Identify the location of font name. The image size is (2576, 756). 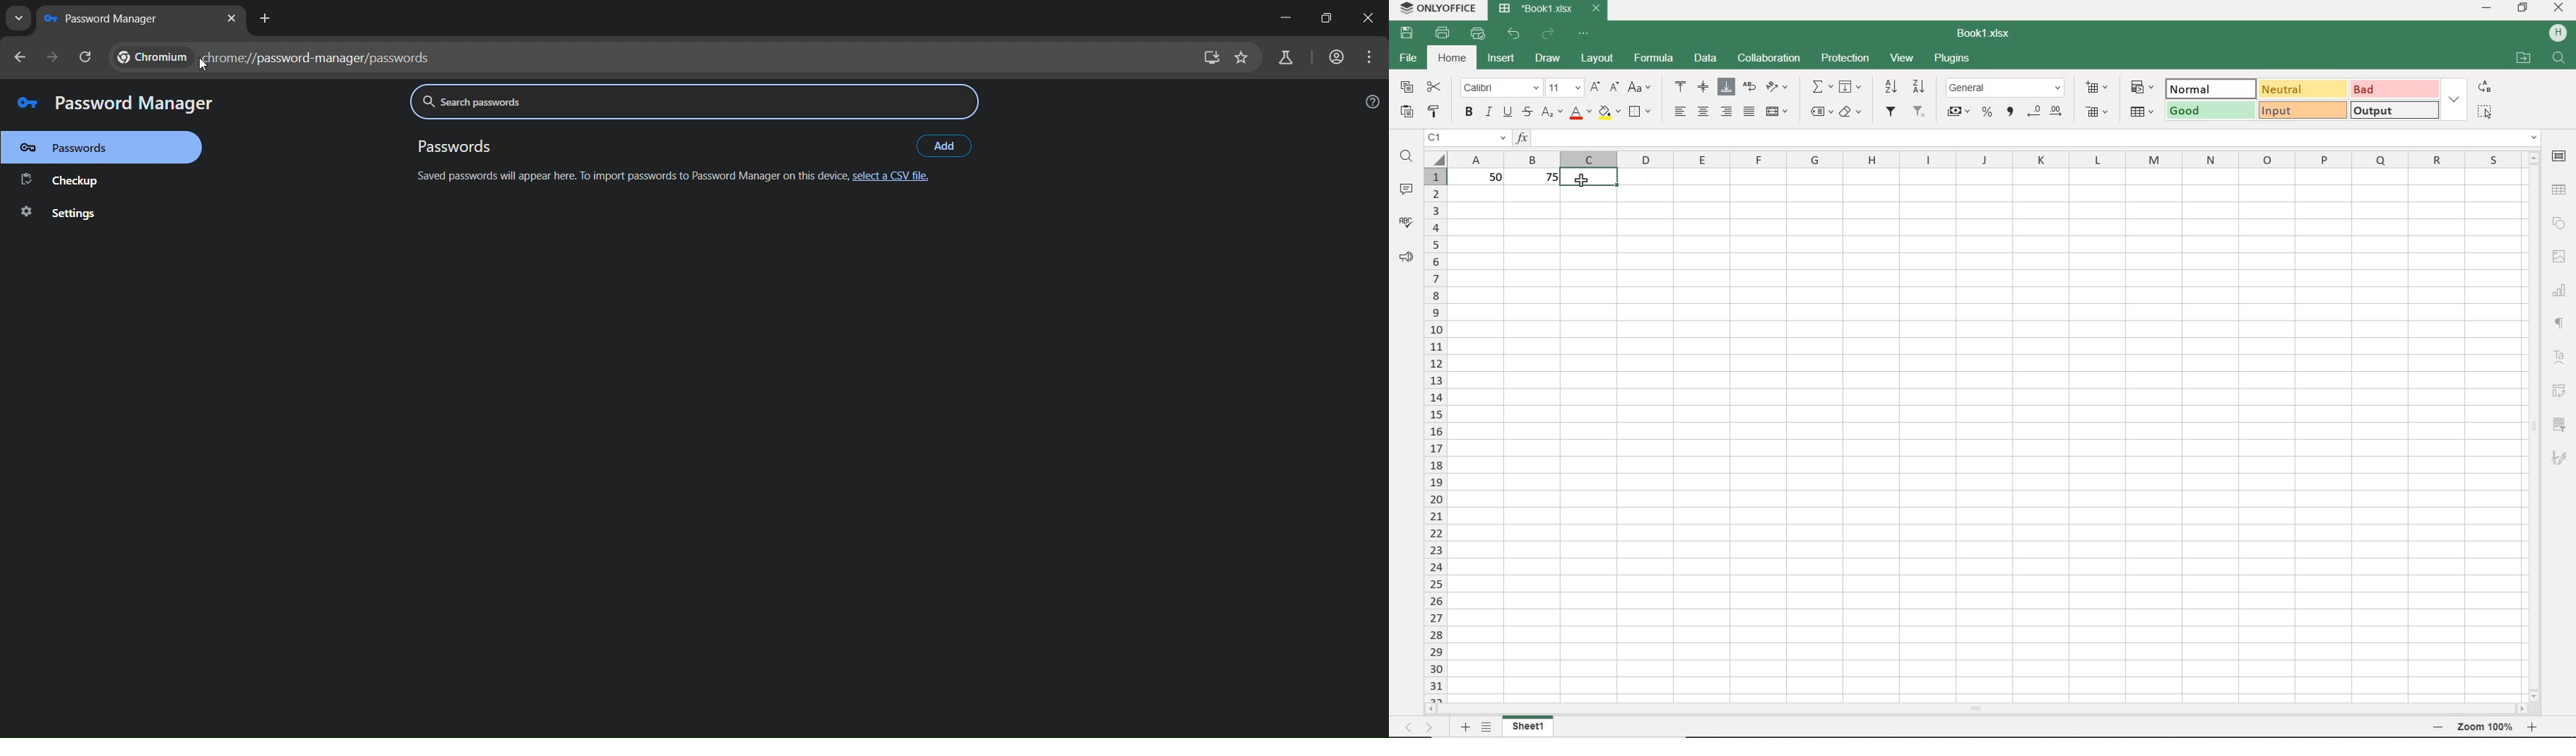
(1501, 88).